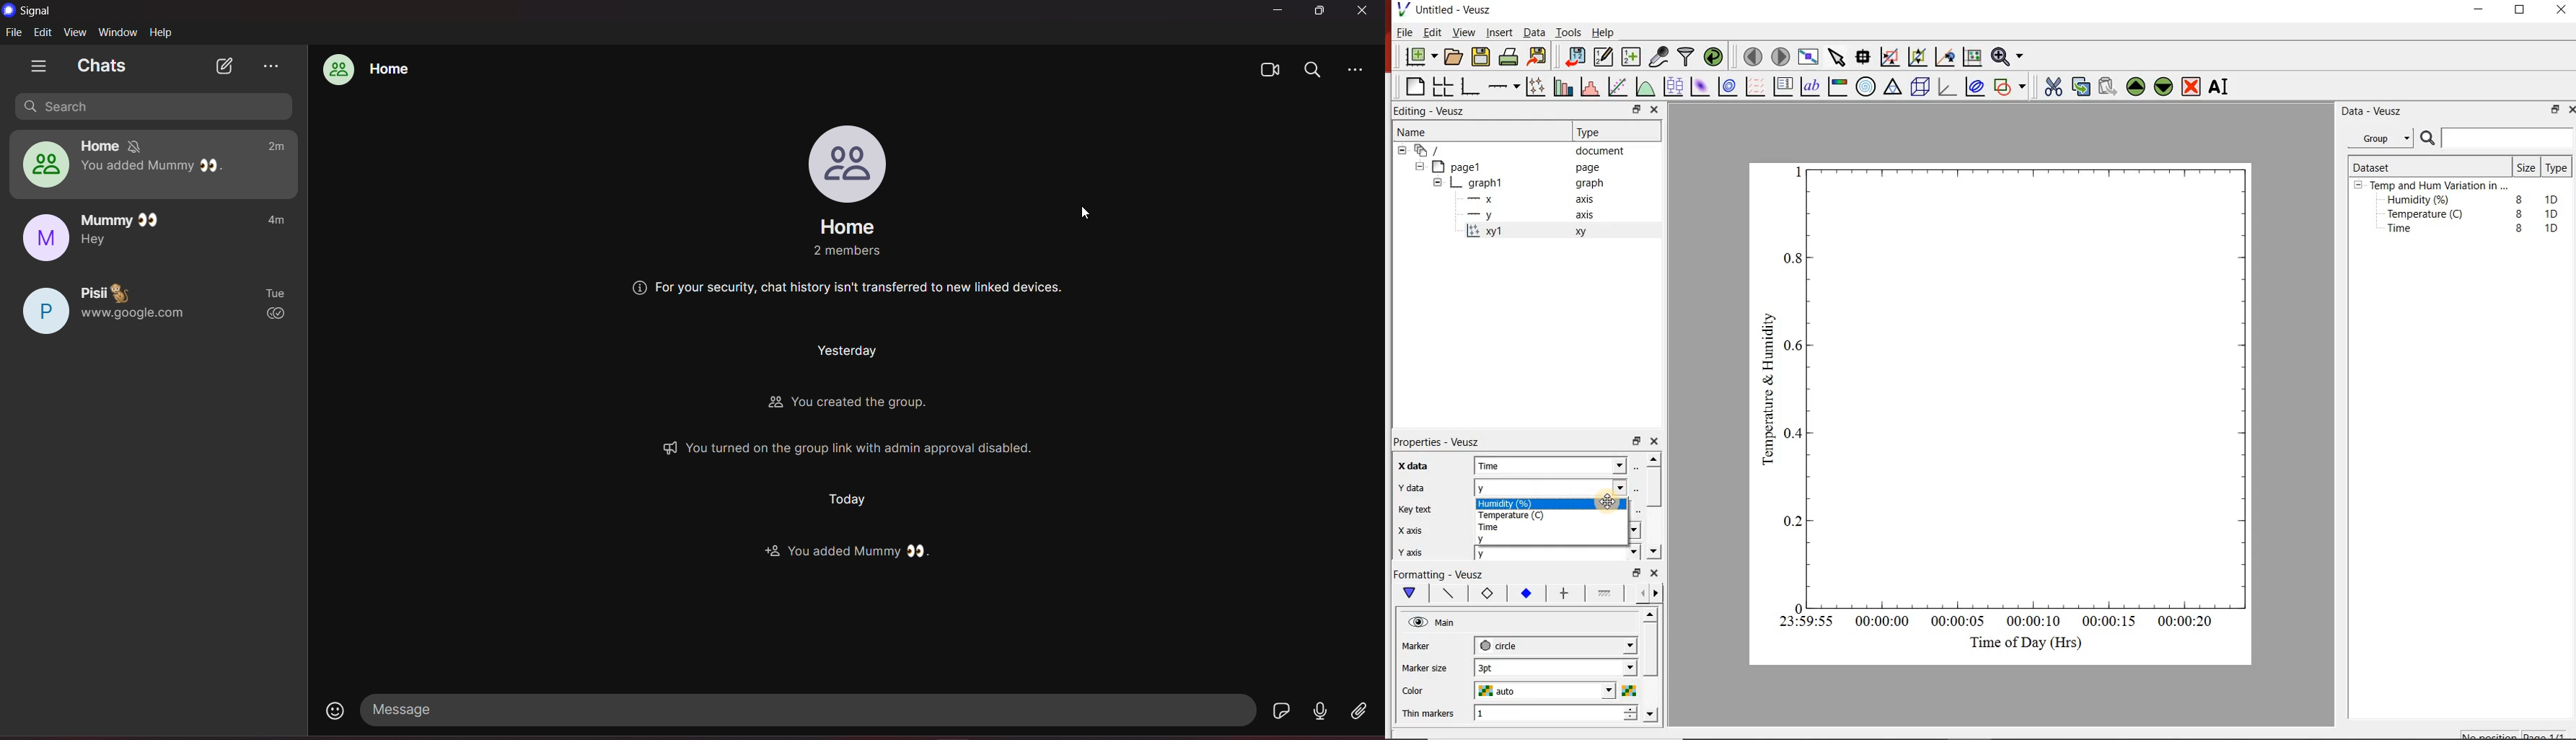 This screenshot has height=756, width=2576. What do you see at coordinates (2191, 622) in the screenshot?
I see `00:00:20` at bounding box center [2191, 622].